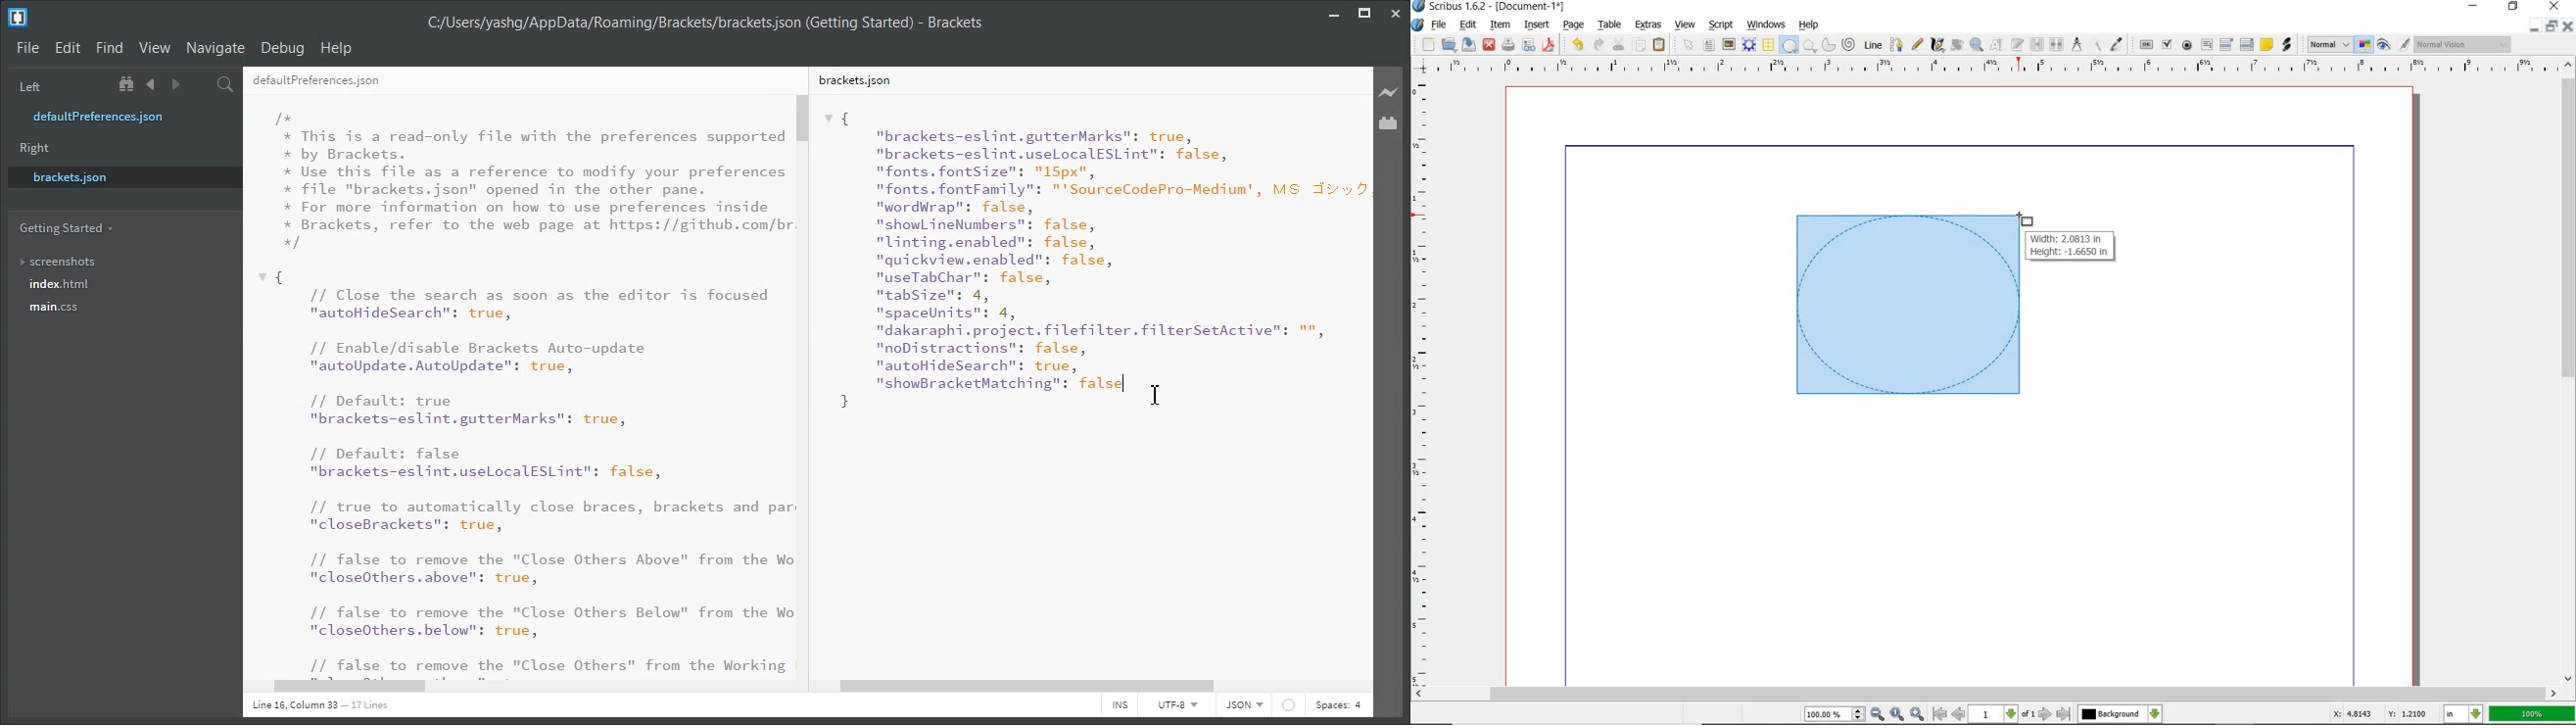 The image size is (2576, 728). Describe the element at coordinates (2532, 715) in the screenshot. I see `ZOOM FACTOR` at that location.